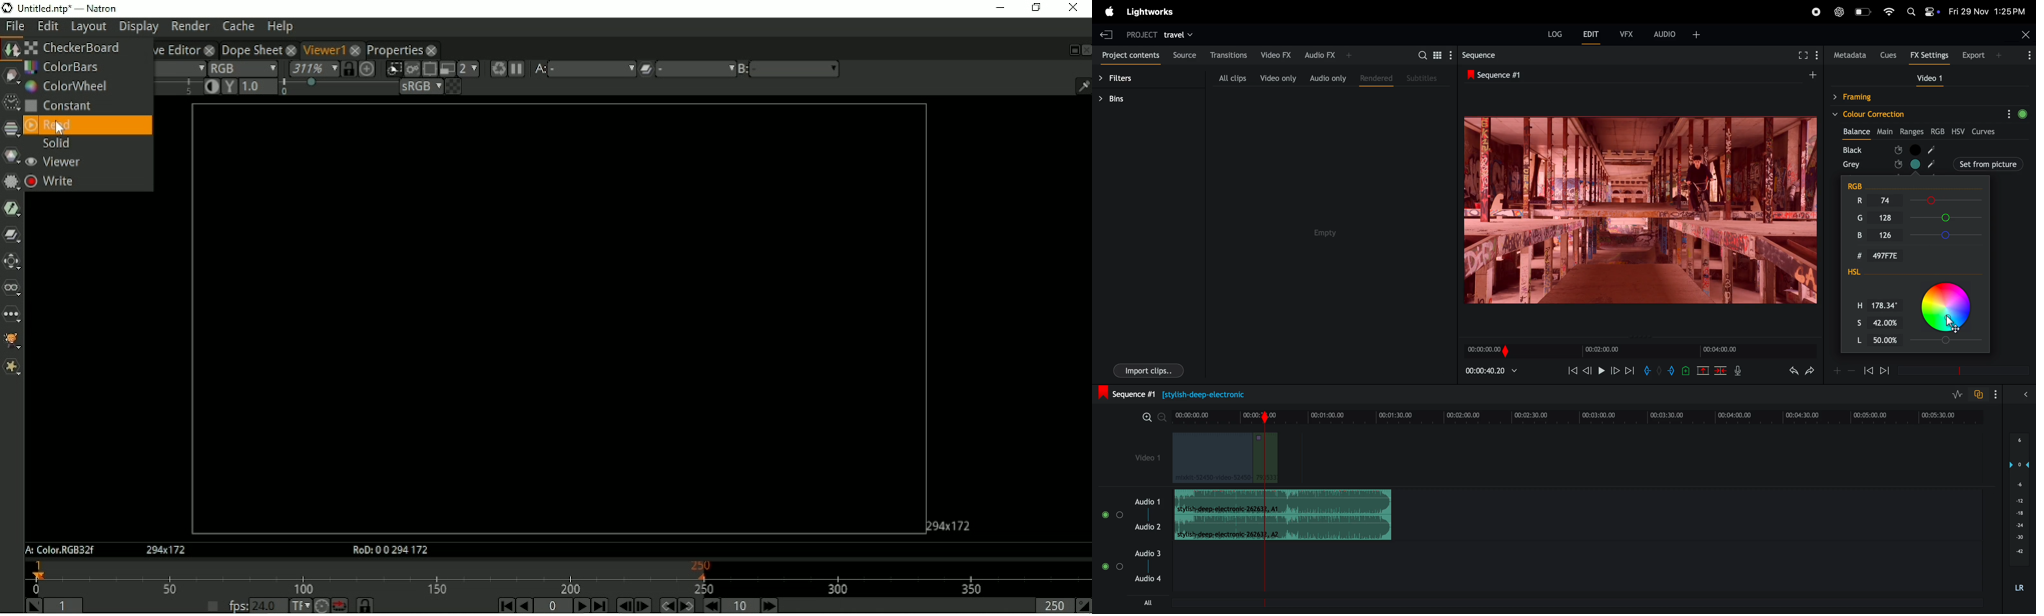 This screenshot has height=616, width=2044. Describe the element at coordinates (1627, 33) in the screenshot. I see `vfx` at that location.